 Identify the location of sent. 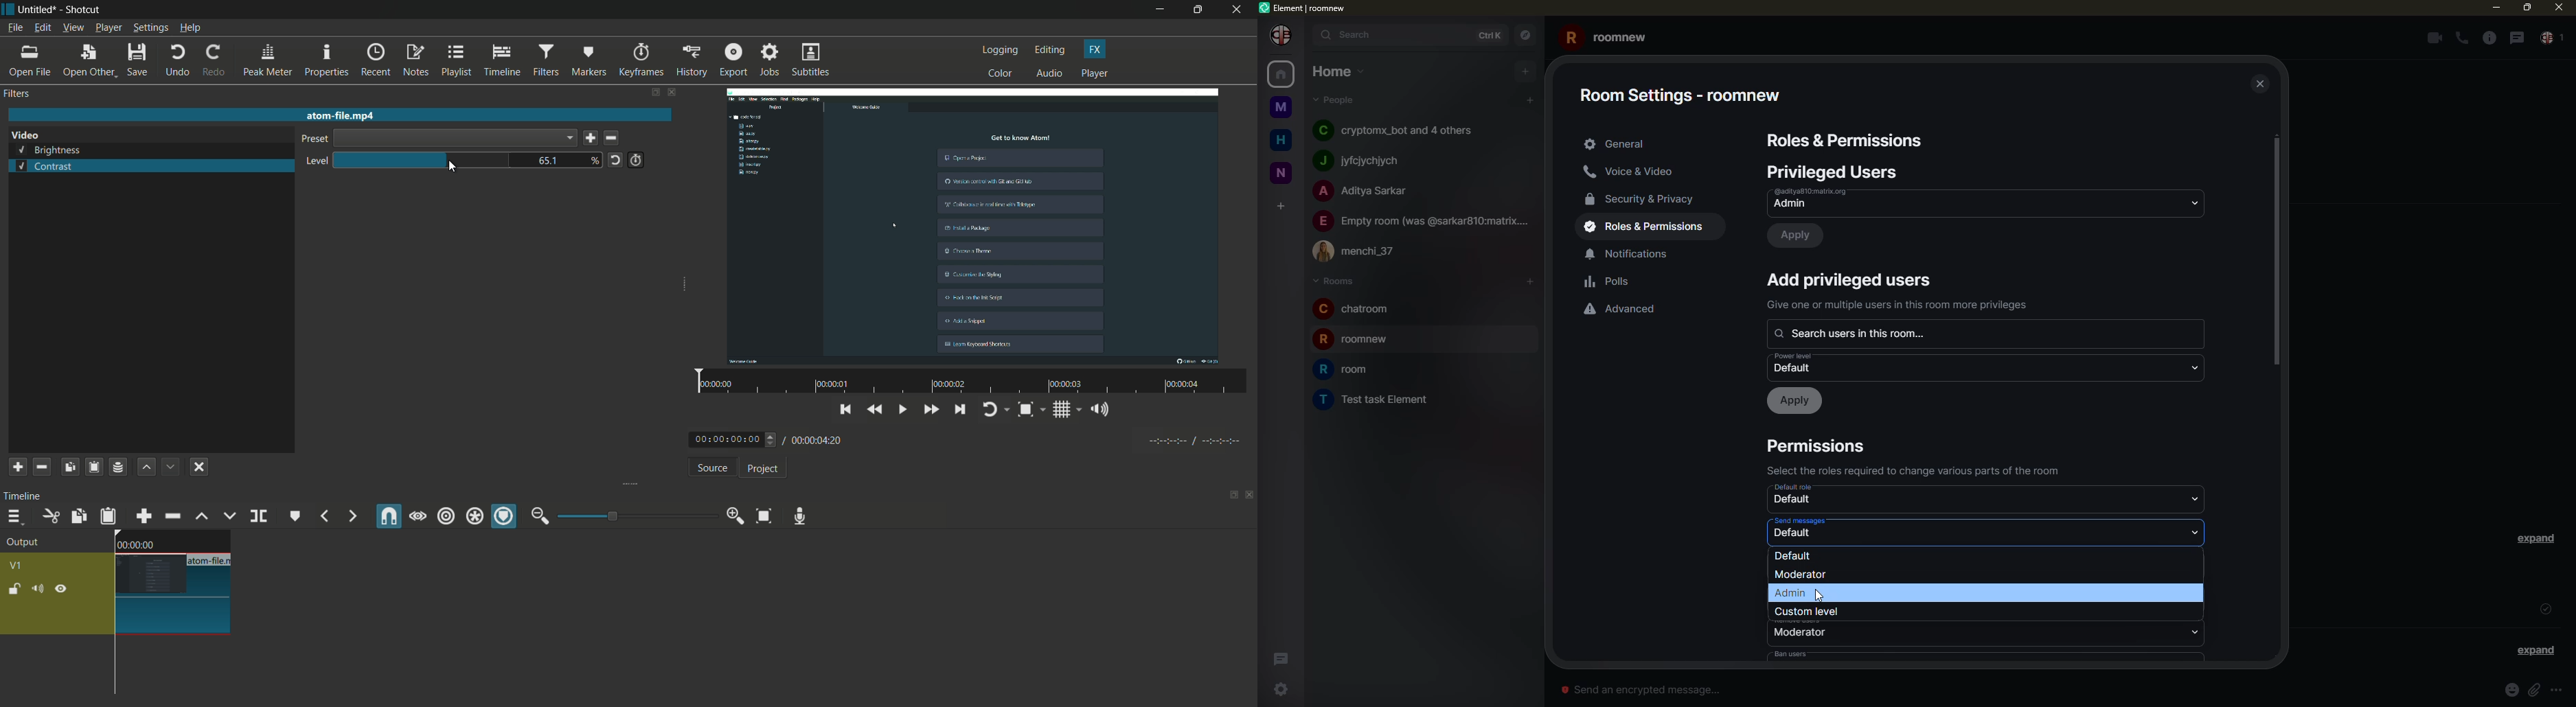
(2545, 608).